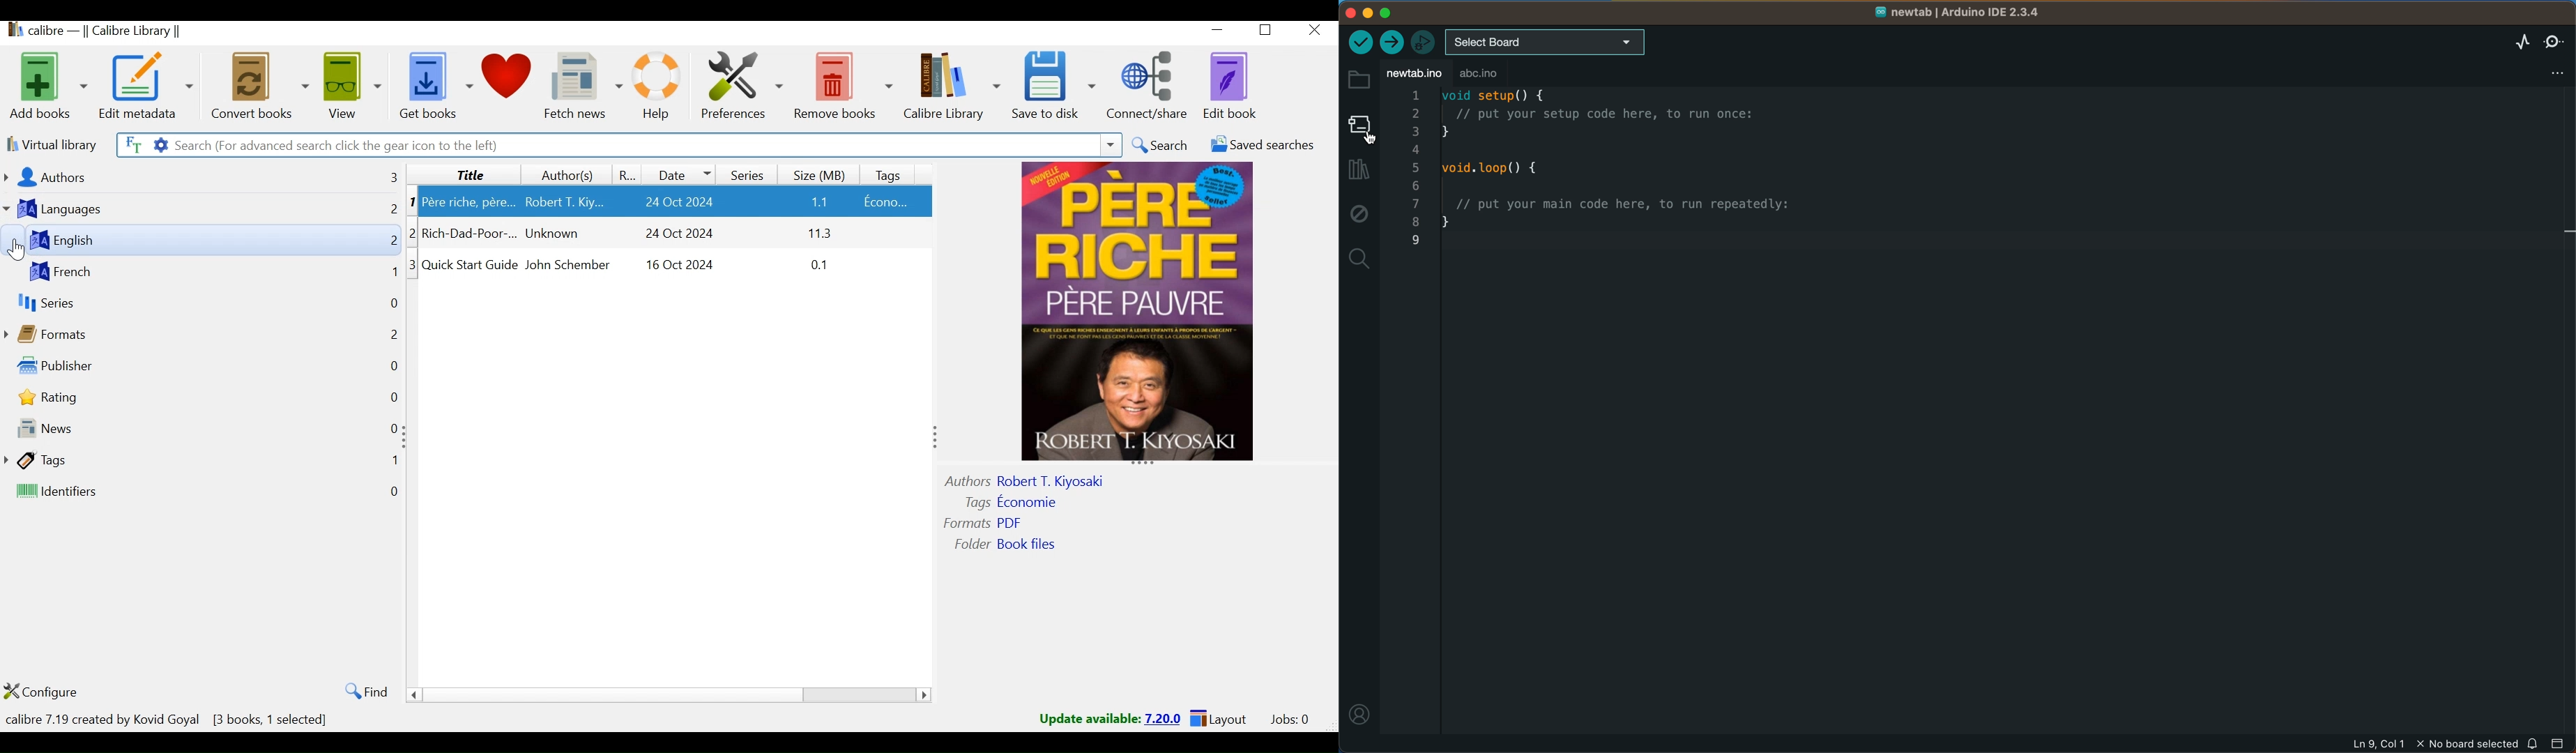 The height and width of the screenshot is (756, 2576). Describe the element at coordinates (584, 86) in the screenshot. I see `Fetch news` at that location.